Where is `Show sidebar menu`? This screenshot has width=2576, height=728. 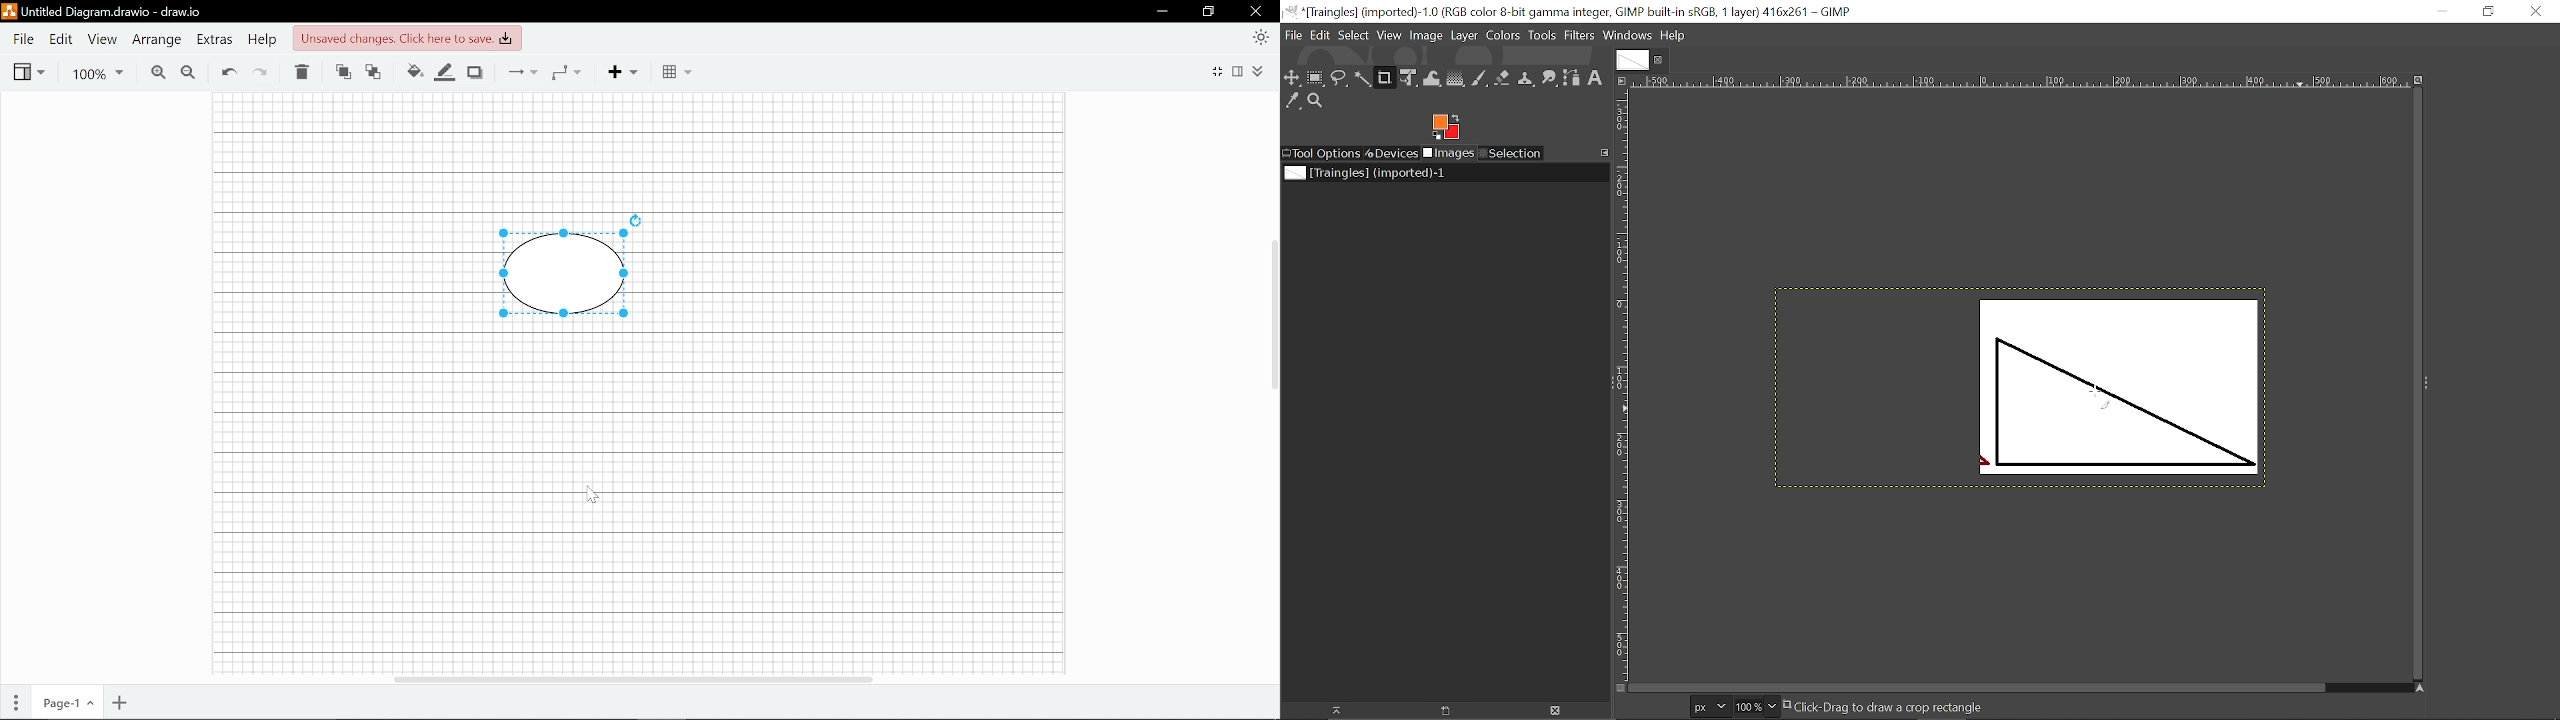
Show sidebar menu is located at coordinates (2427, 383).